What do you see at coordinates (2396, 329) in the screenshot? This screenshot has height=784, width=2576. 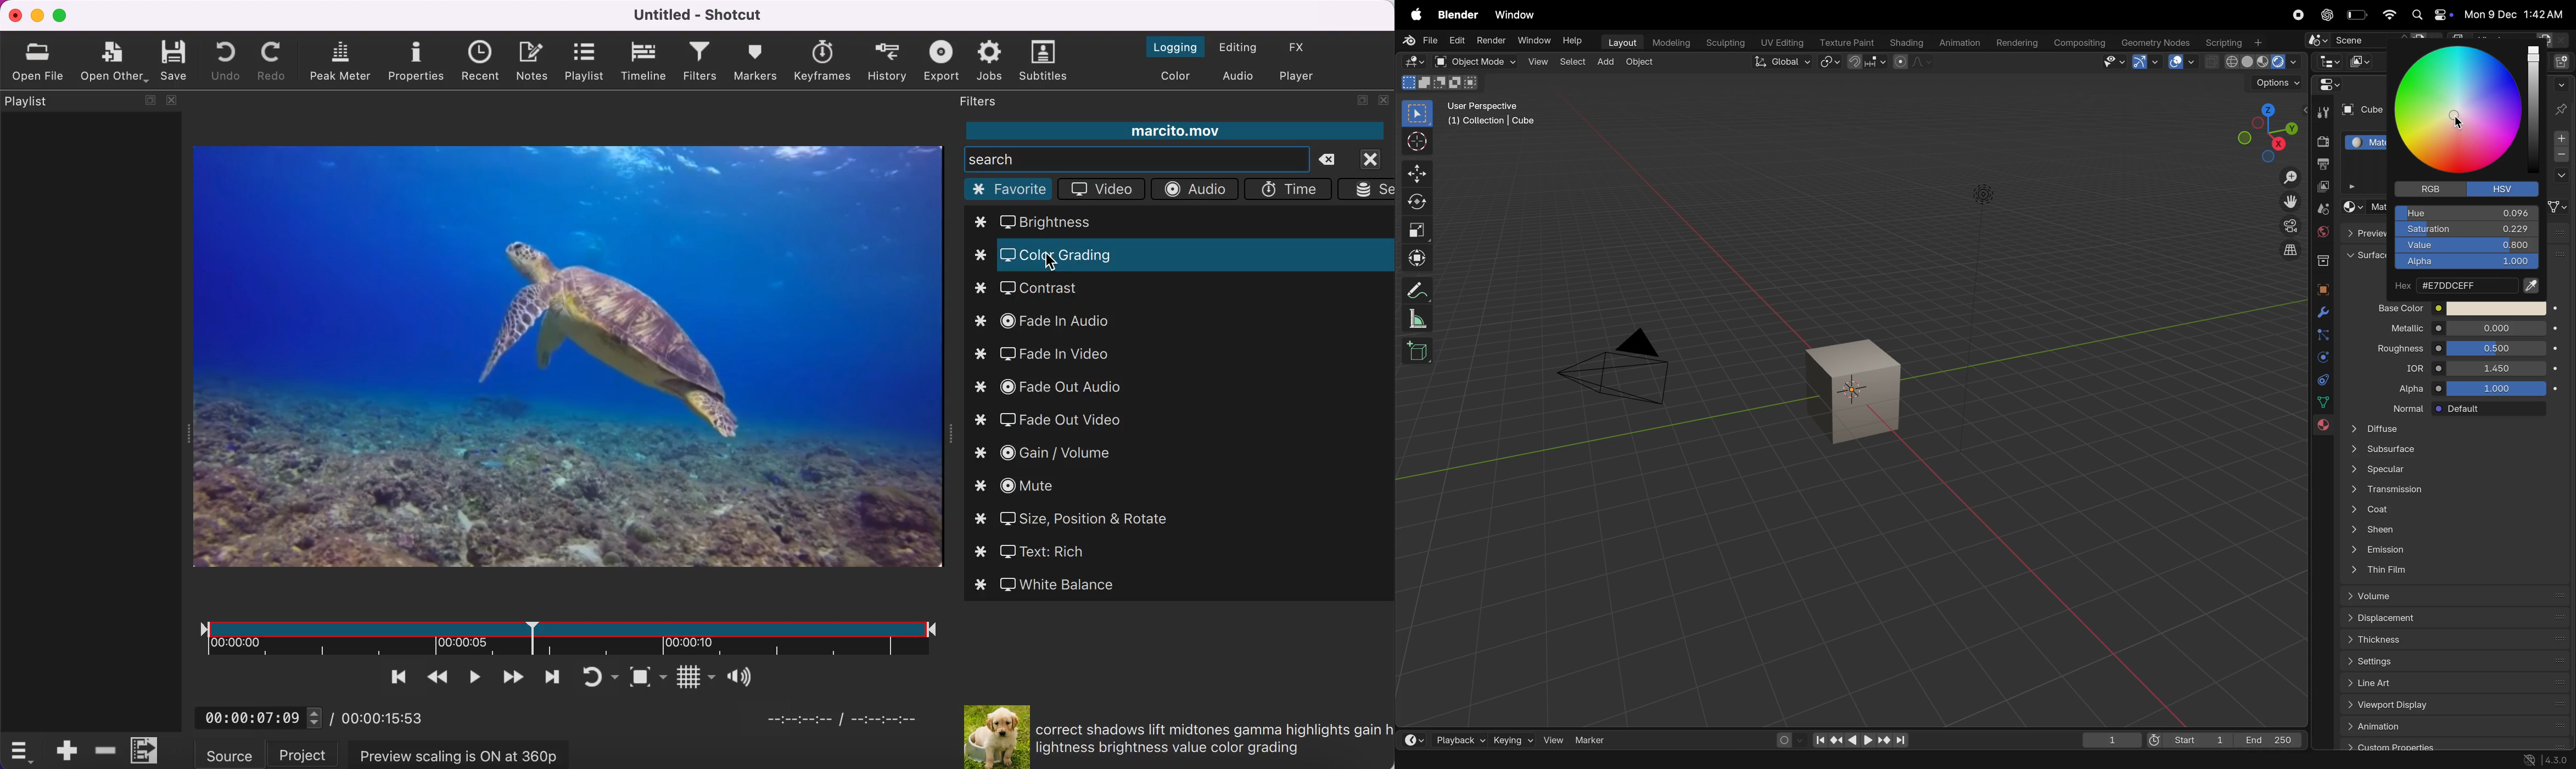 I see `metallic` at bounding box center [2396, 329].